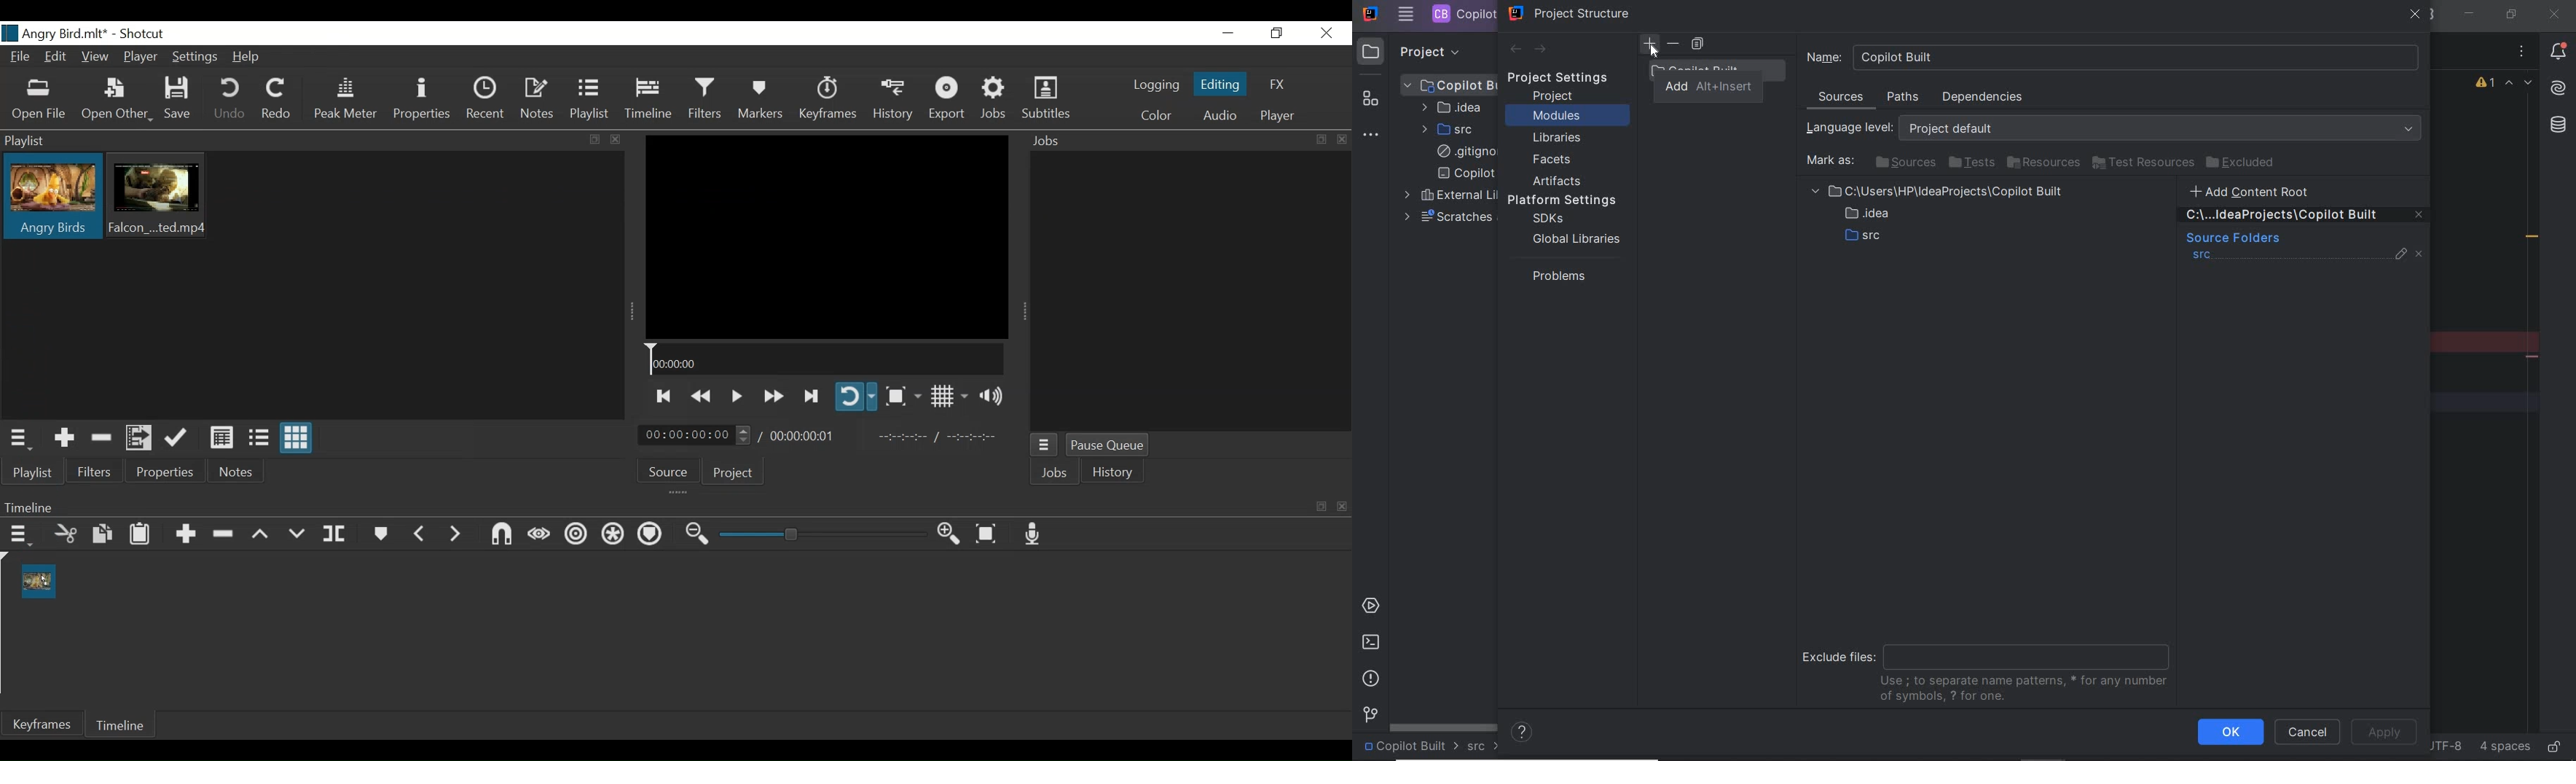 The height and width of the screenshot is (784, 2576). What do you see at coordinates (2202, 257) in the screenshot?
I see `src` at bounding box center [2202, 257].